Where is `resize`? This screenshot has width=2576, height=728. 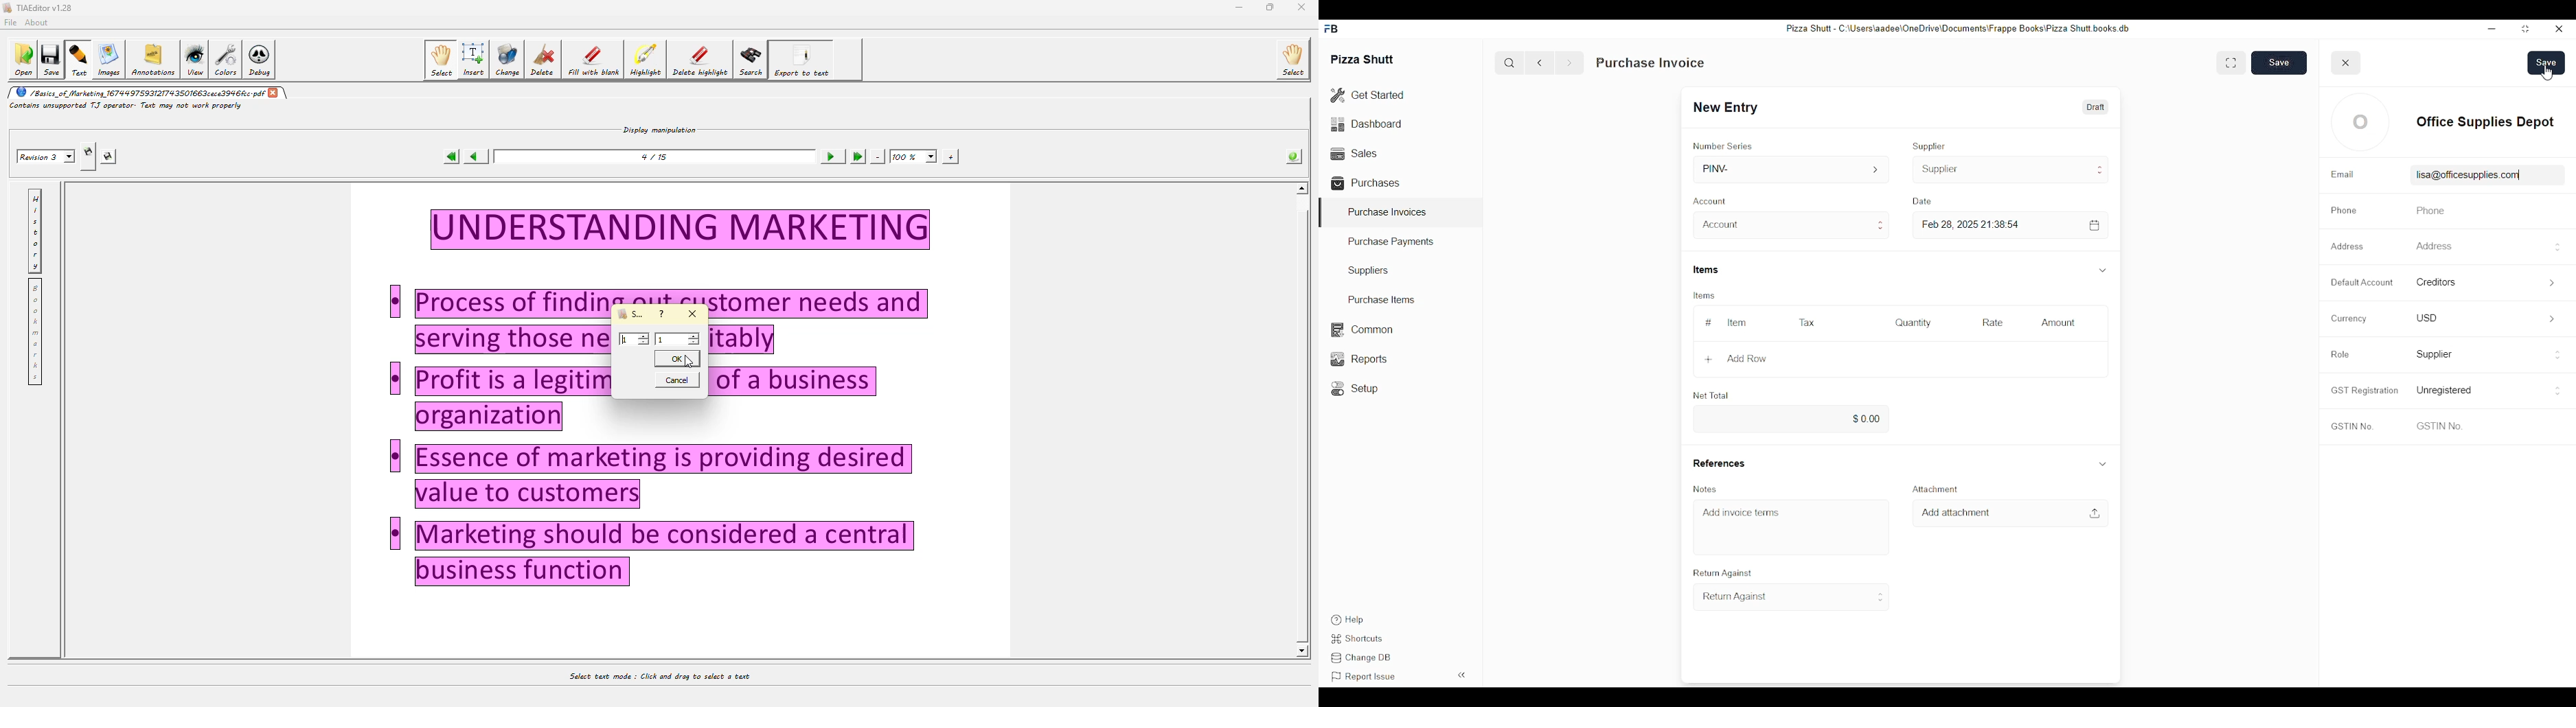 resize is located at coordinates (2524, 29).